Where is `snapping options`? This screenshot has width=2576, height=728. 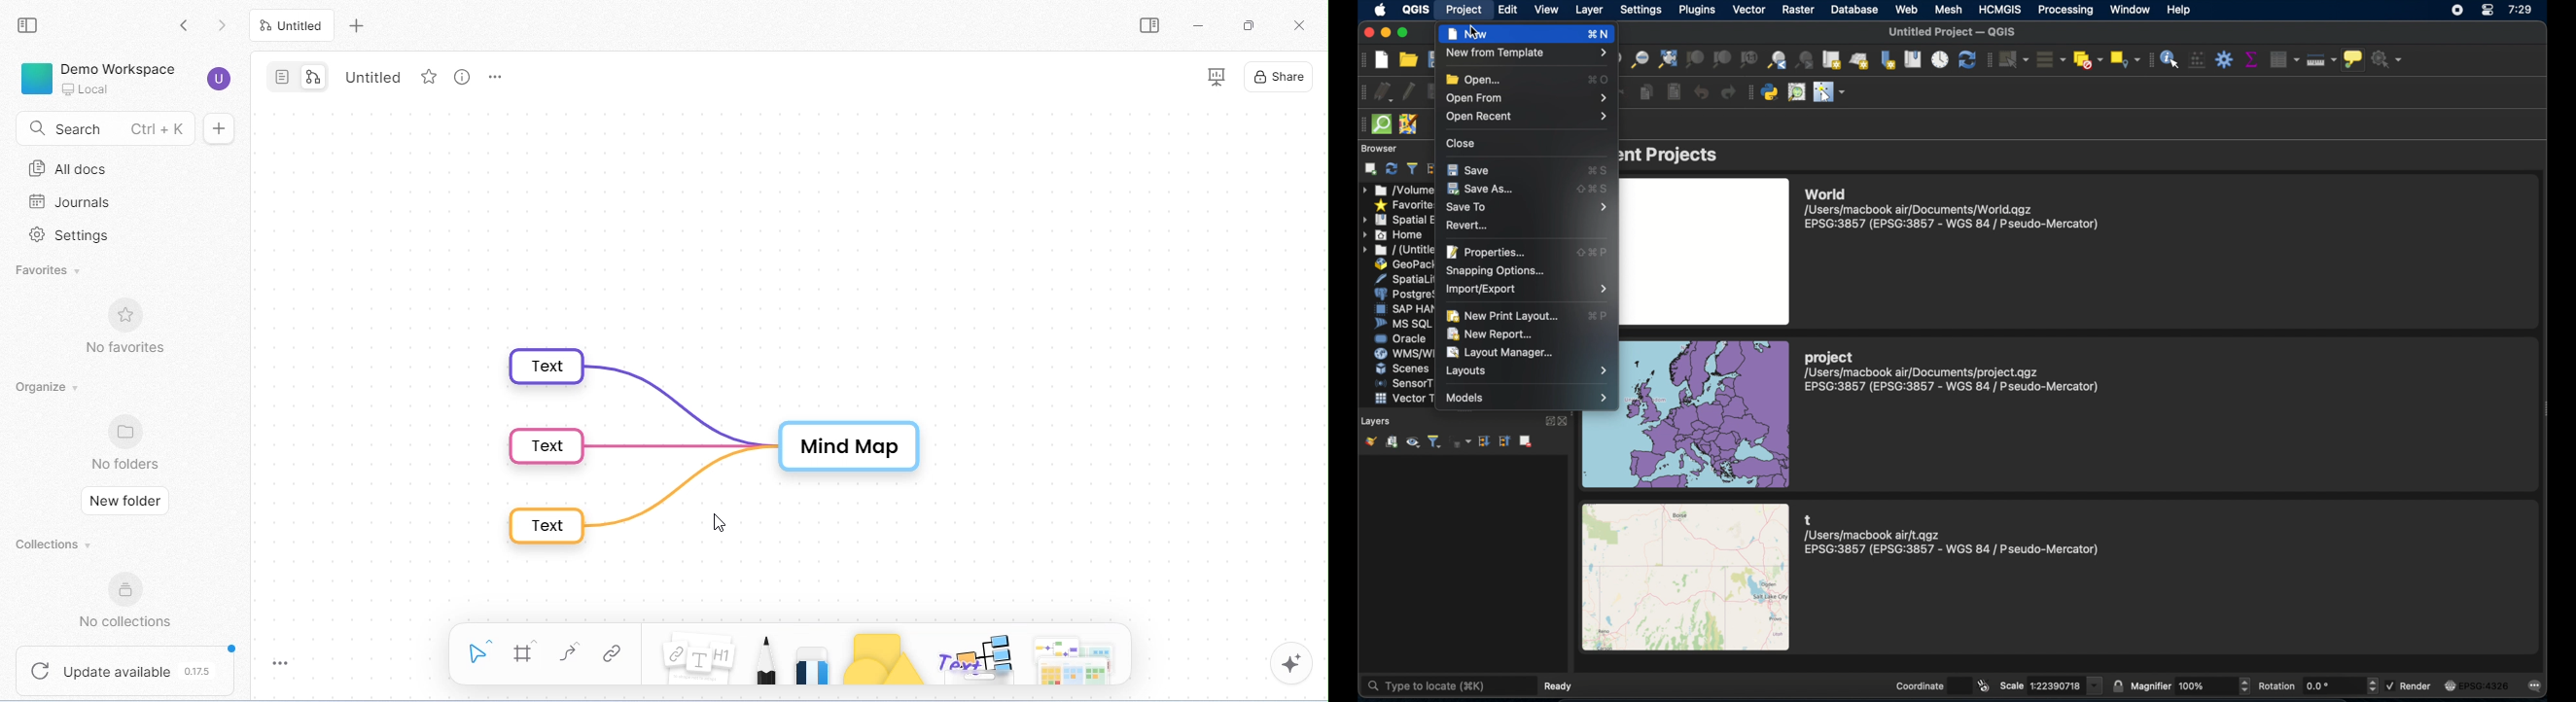 snapping options is located at coordinates (1498, 270).